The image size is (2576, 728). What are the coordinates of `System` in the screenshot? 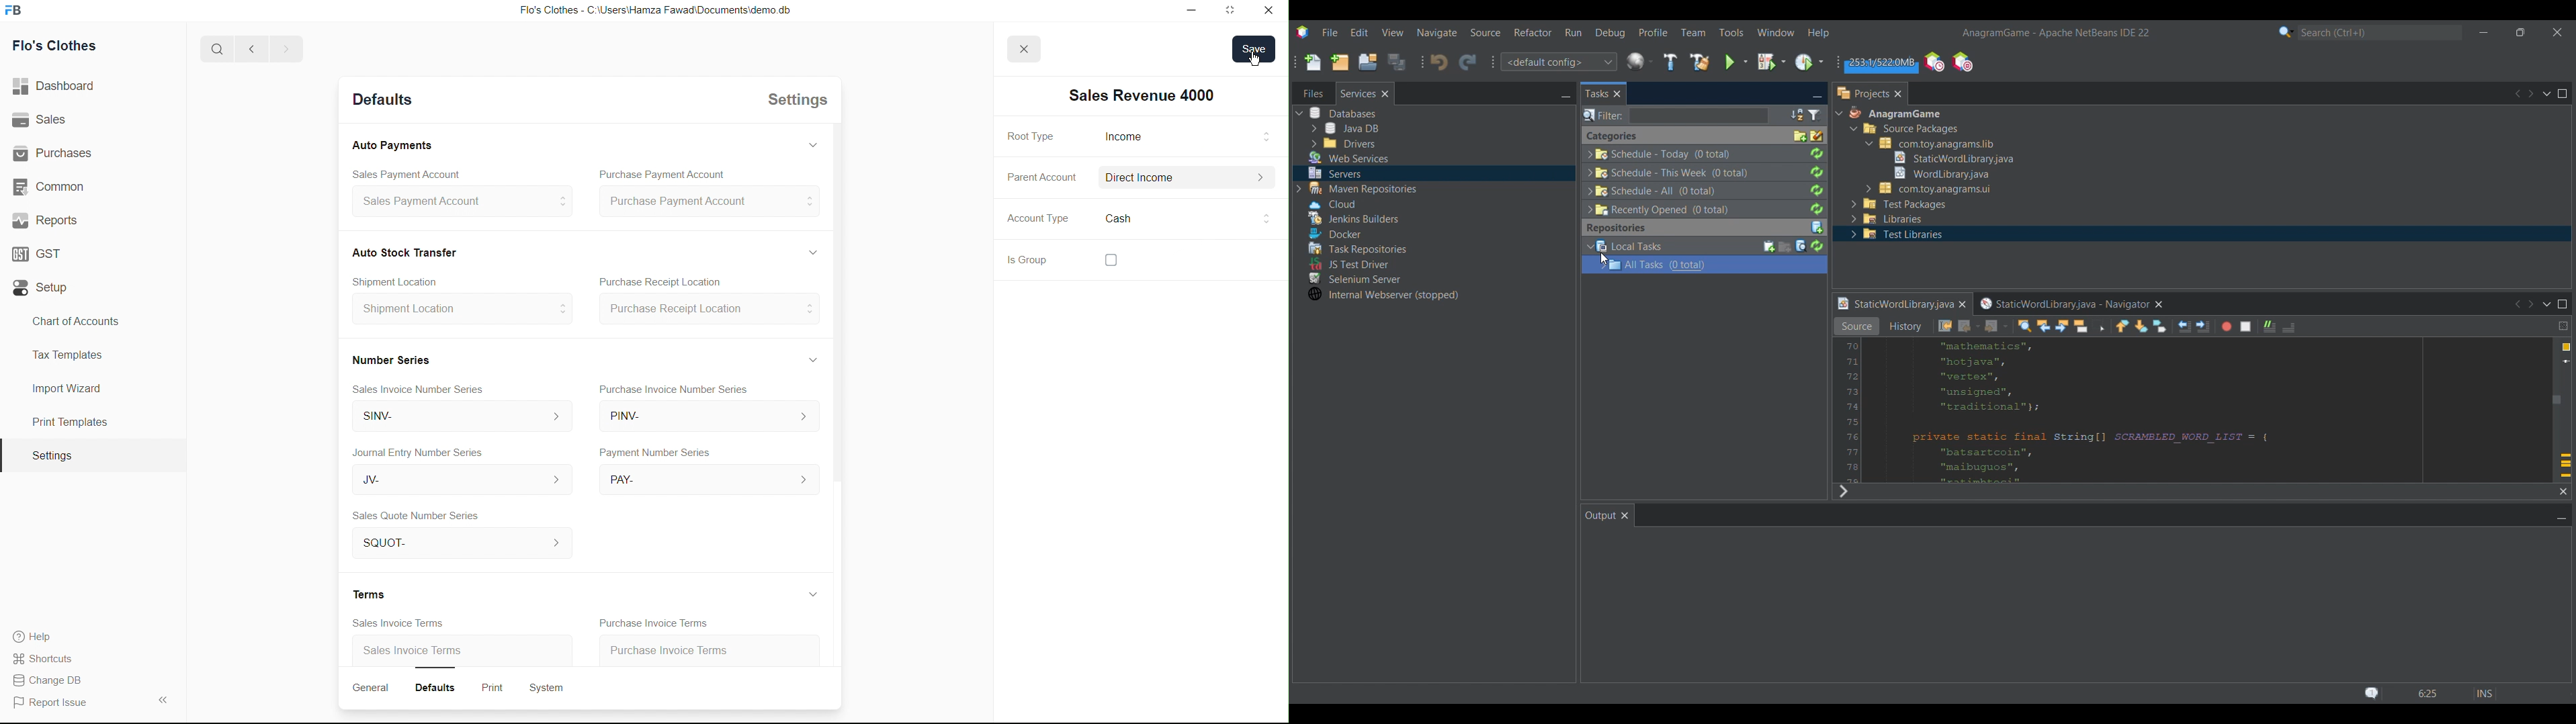 It's located at (550, 686).